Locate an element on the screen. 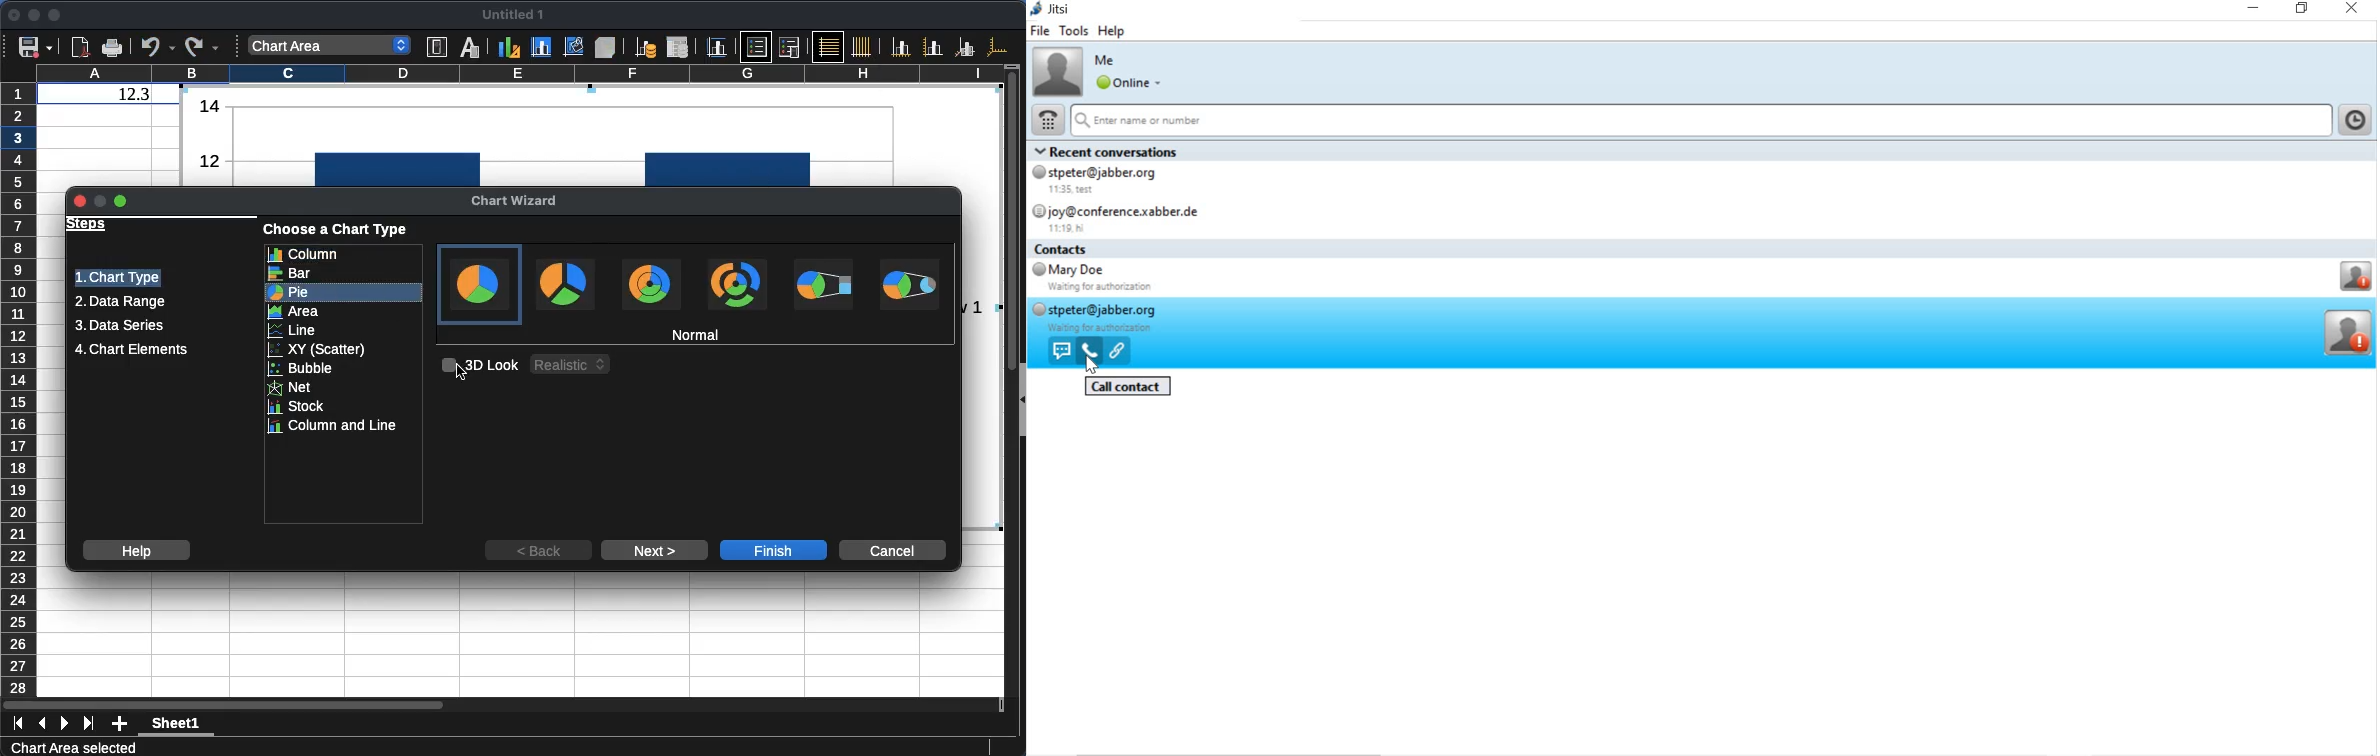 The image size is (2380, 756). Horizontal slide bar is located at coordinates (223, 704).